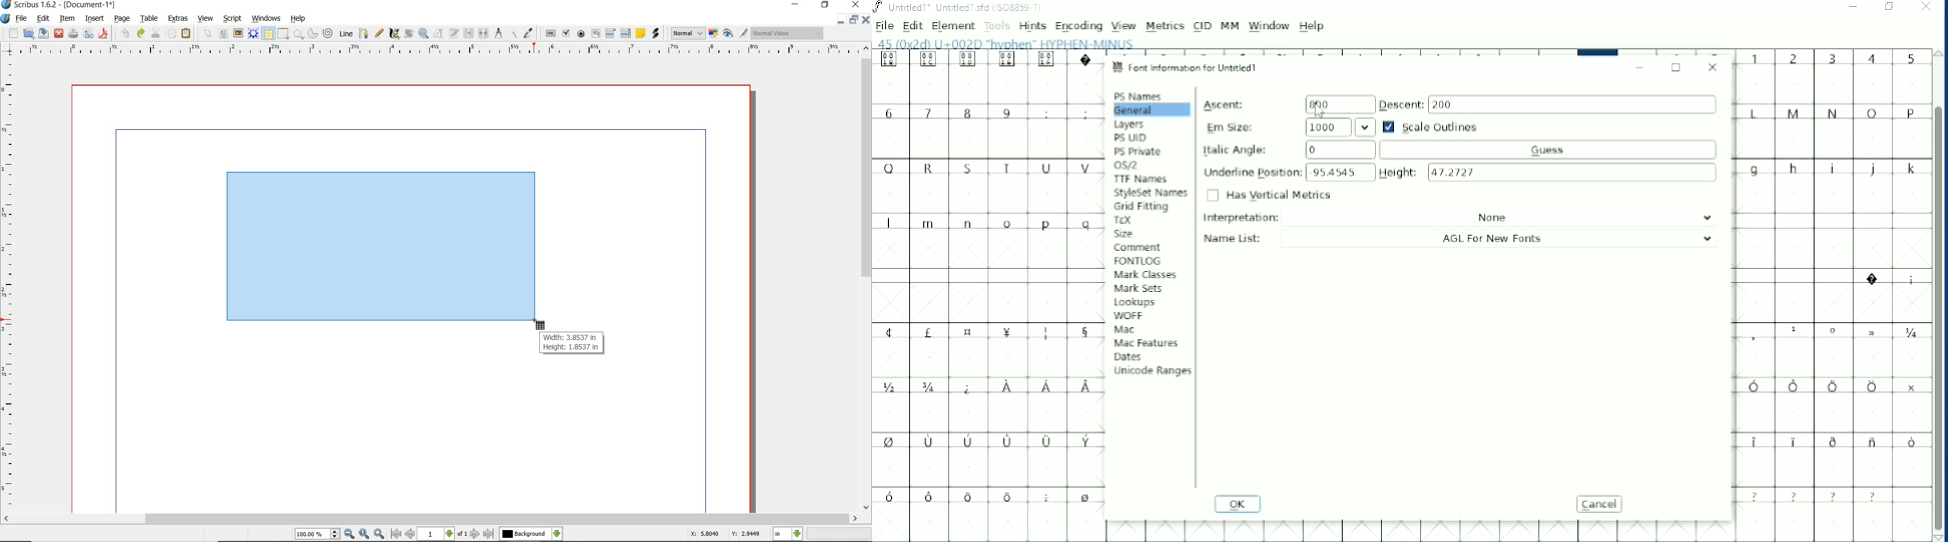 The width and height of the screenshot is (1960, 560). Describe the element at coordinates (441, 50) in the screenshot. I see `ruler` at that location.